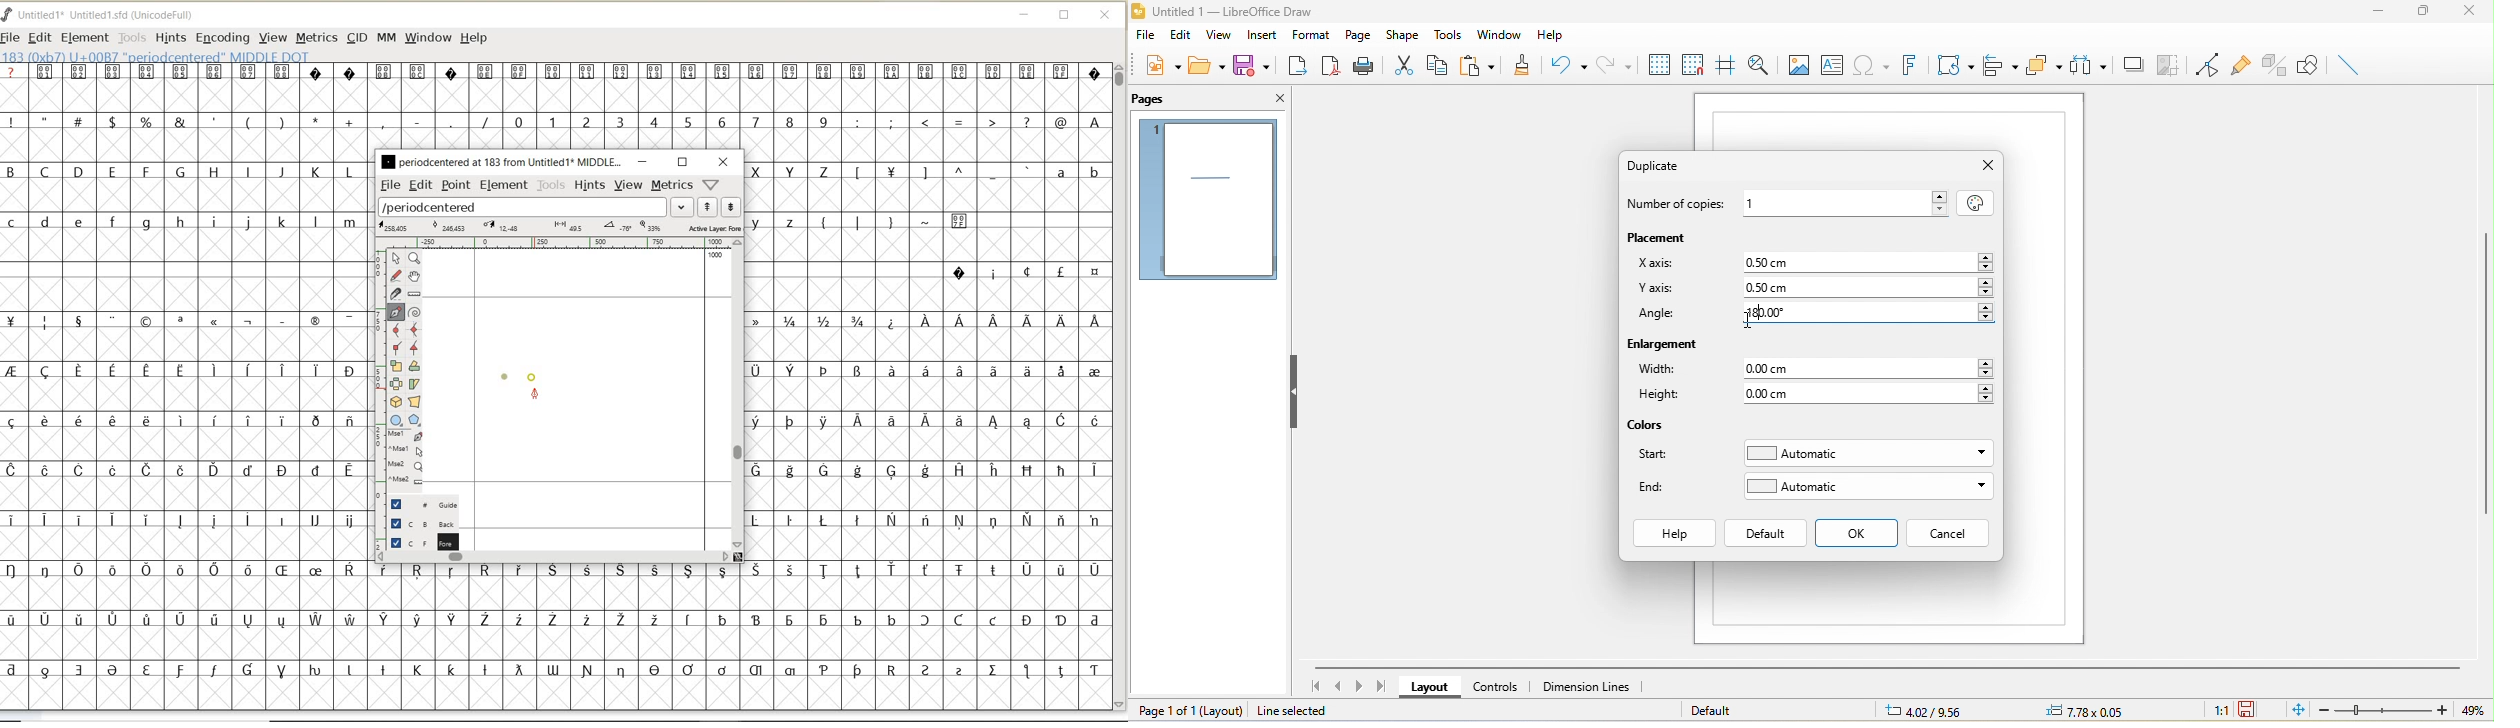  I want to click on glyph name, so click(501, 161).